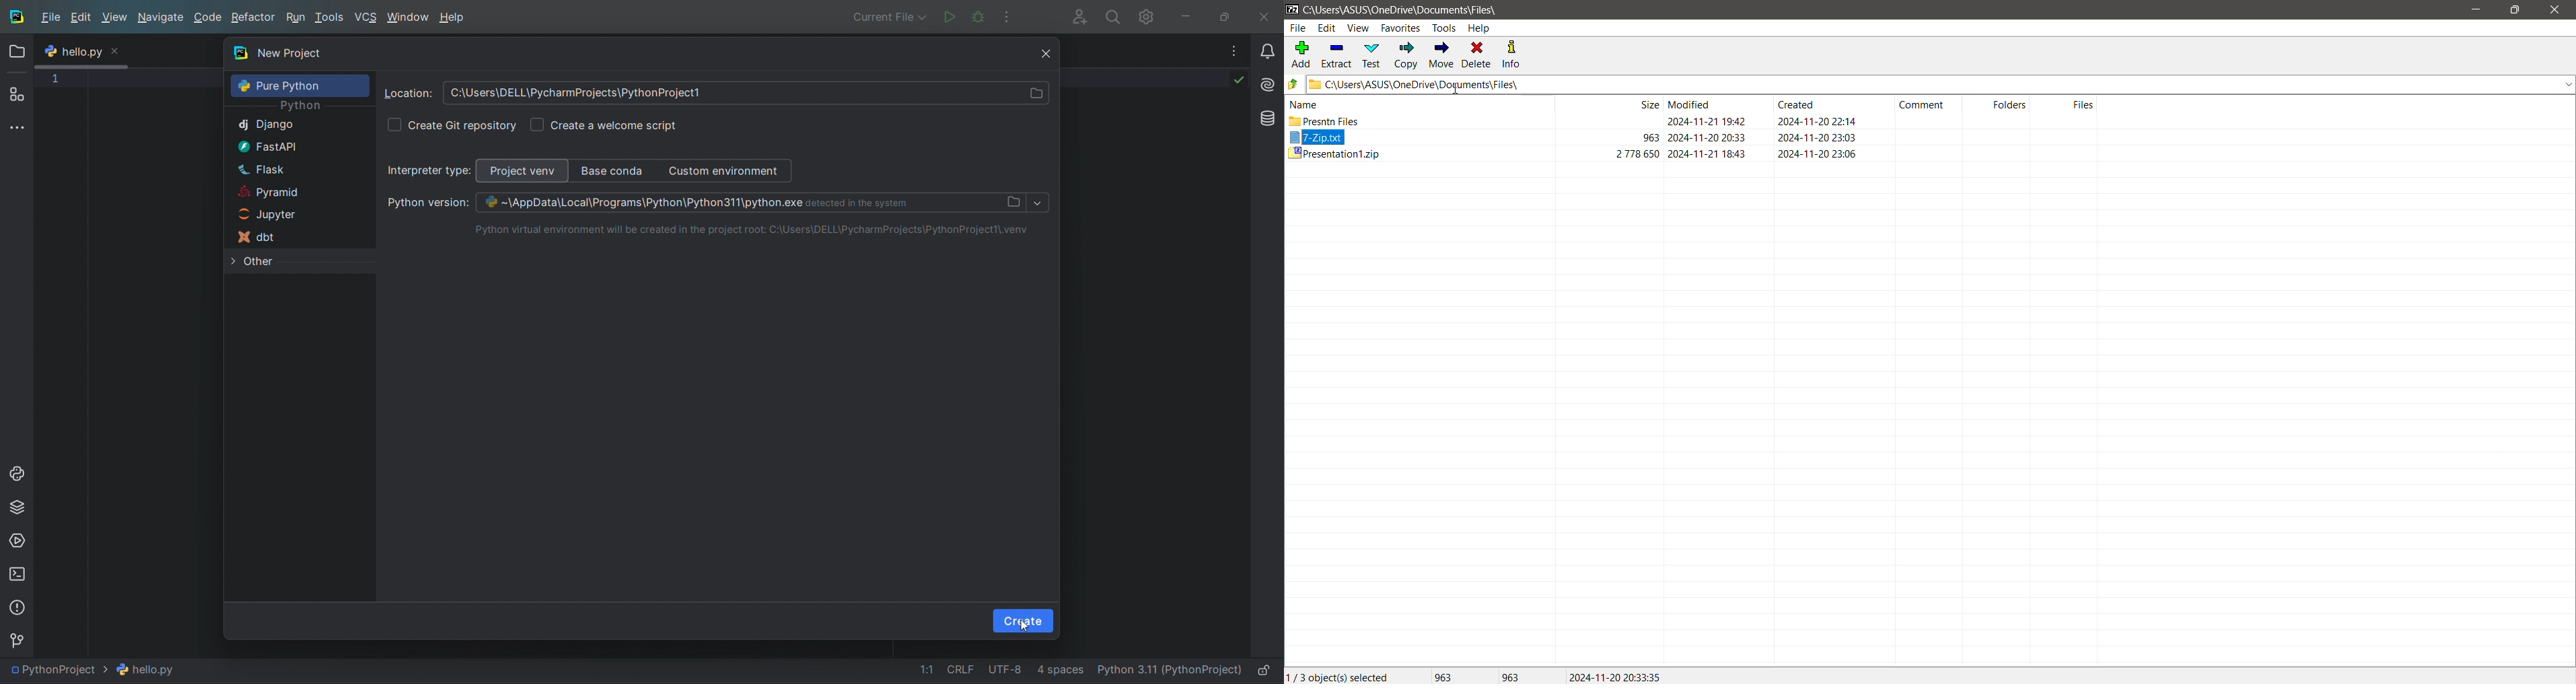 The image size is (2576, 700). Describe the element at coordinates (1024, 622) in the screenshot. I see `create` at that location.